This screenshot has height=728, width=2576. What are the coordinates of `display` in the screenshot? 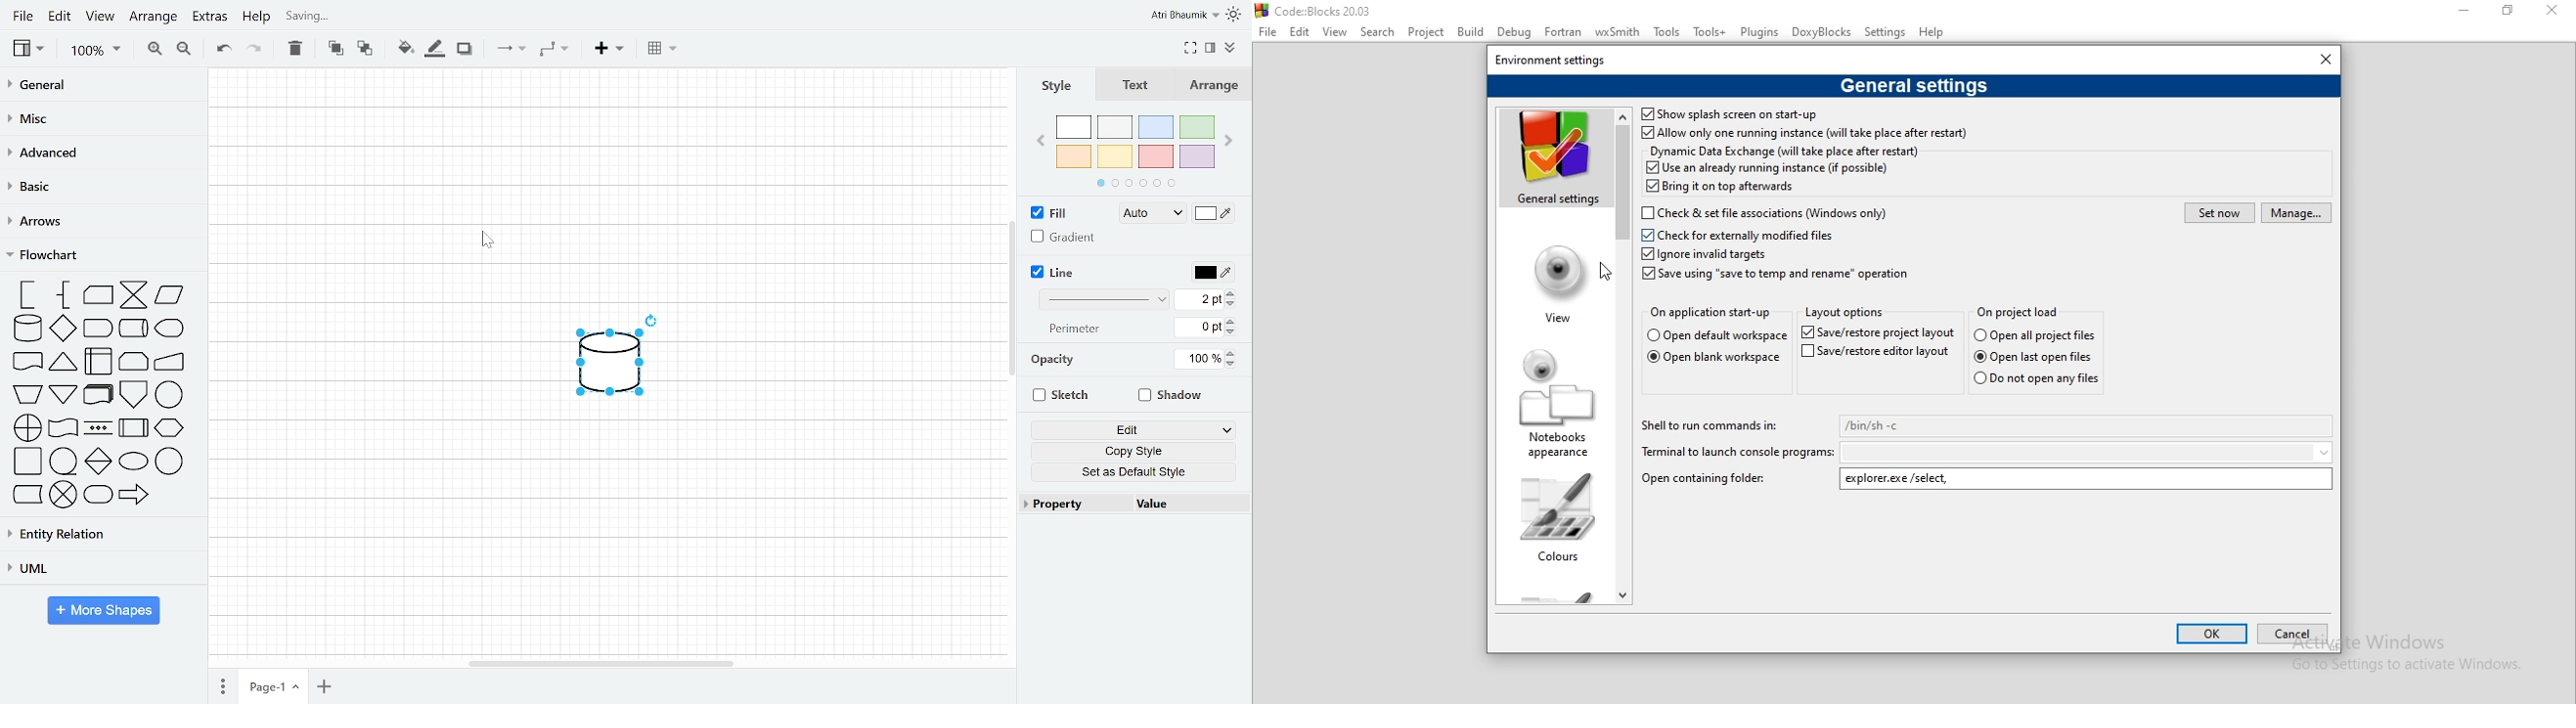 It's located at (169, 330).